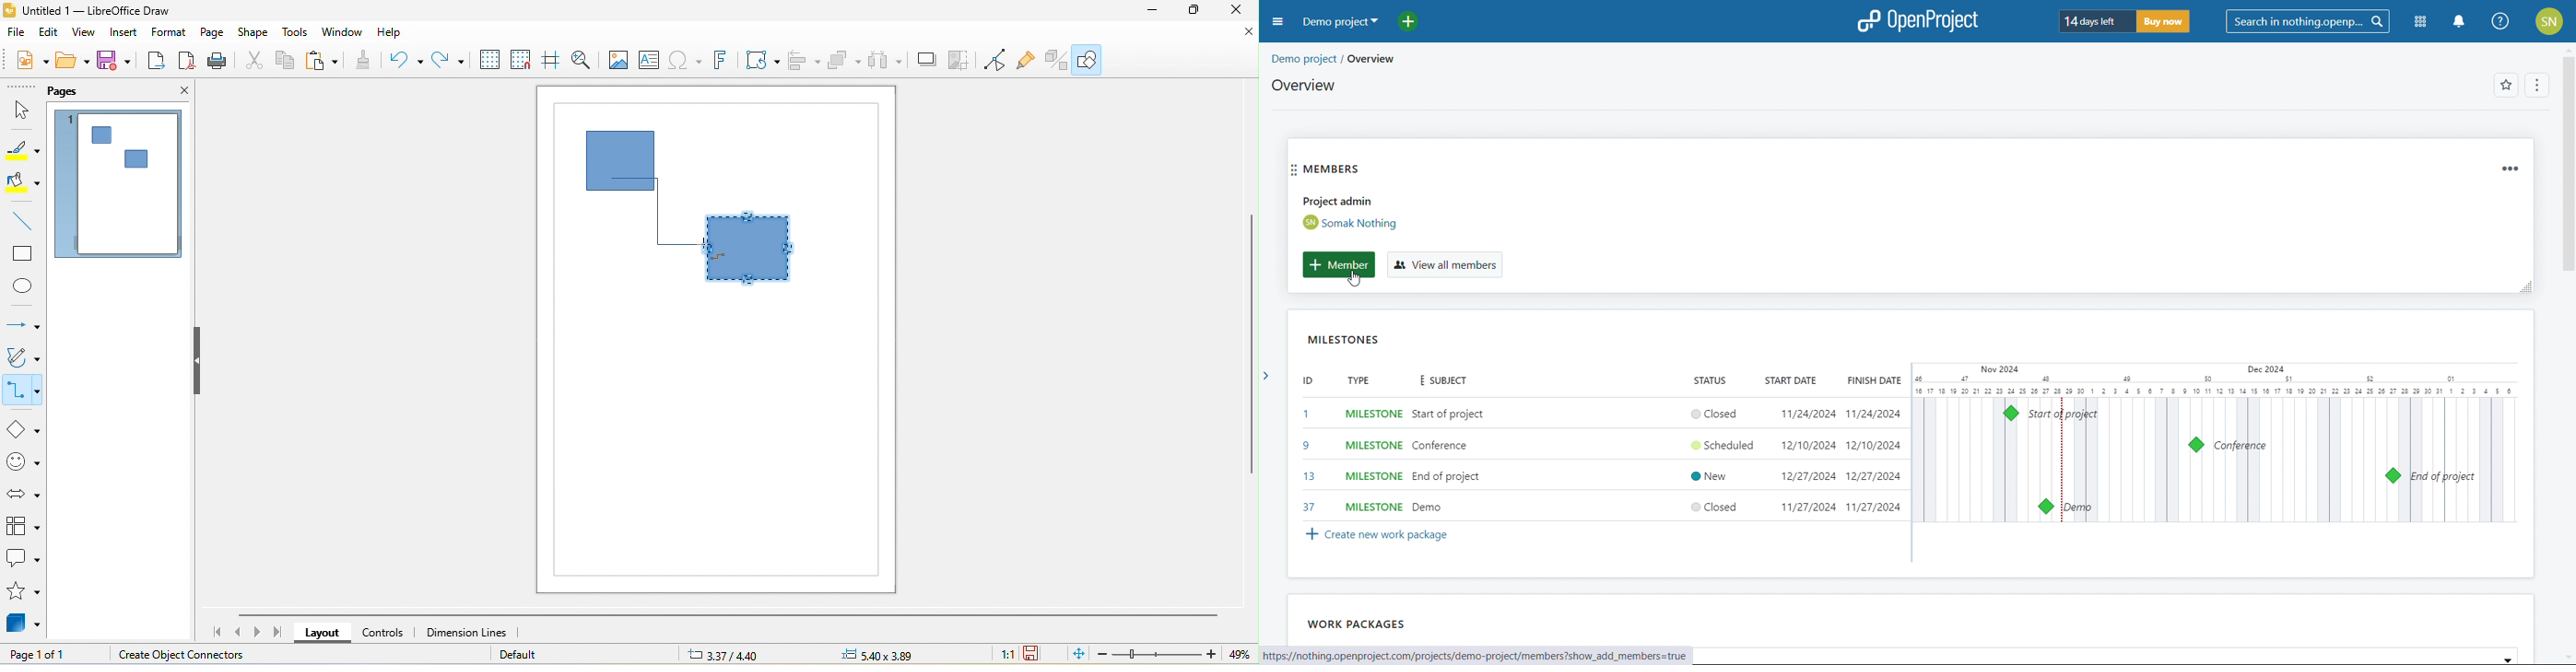  Describe the element at coordinates (253, 62) in the screenshot. I see `cut` at that location.